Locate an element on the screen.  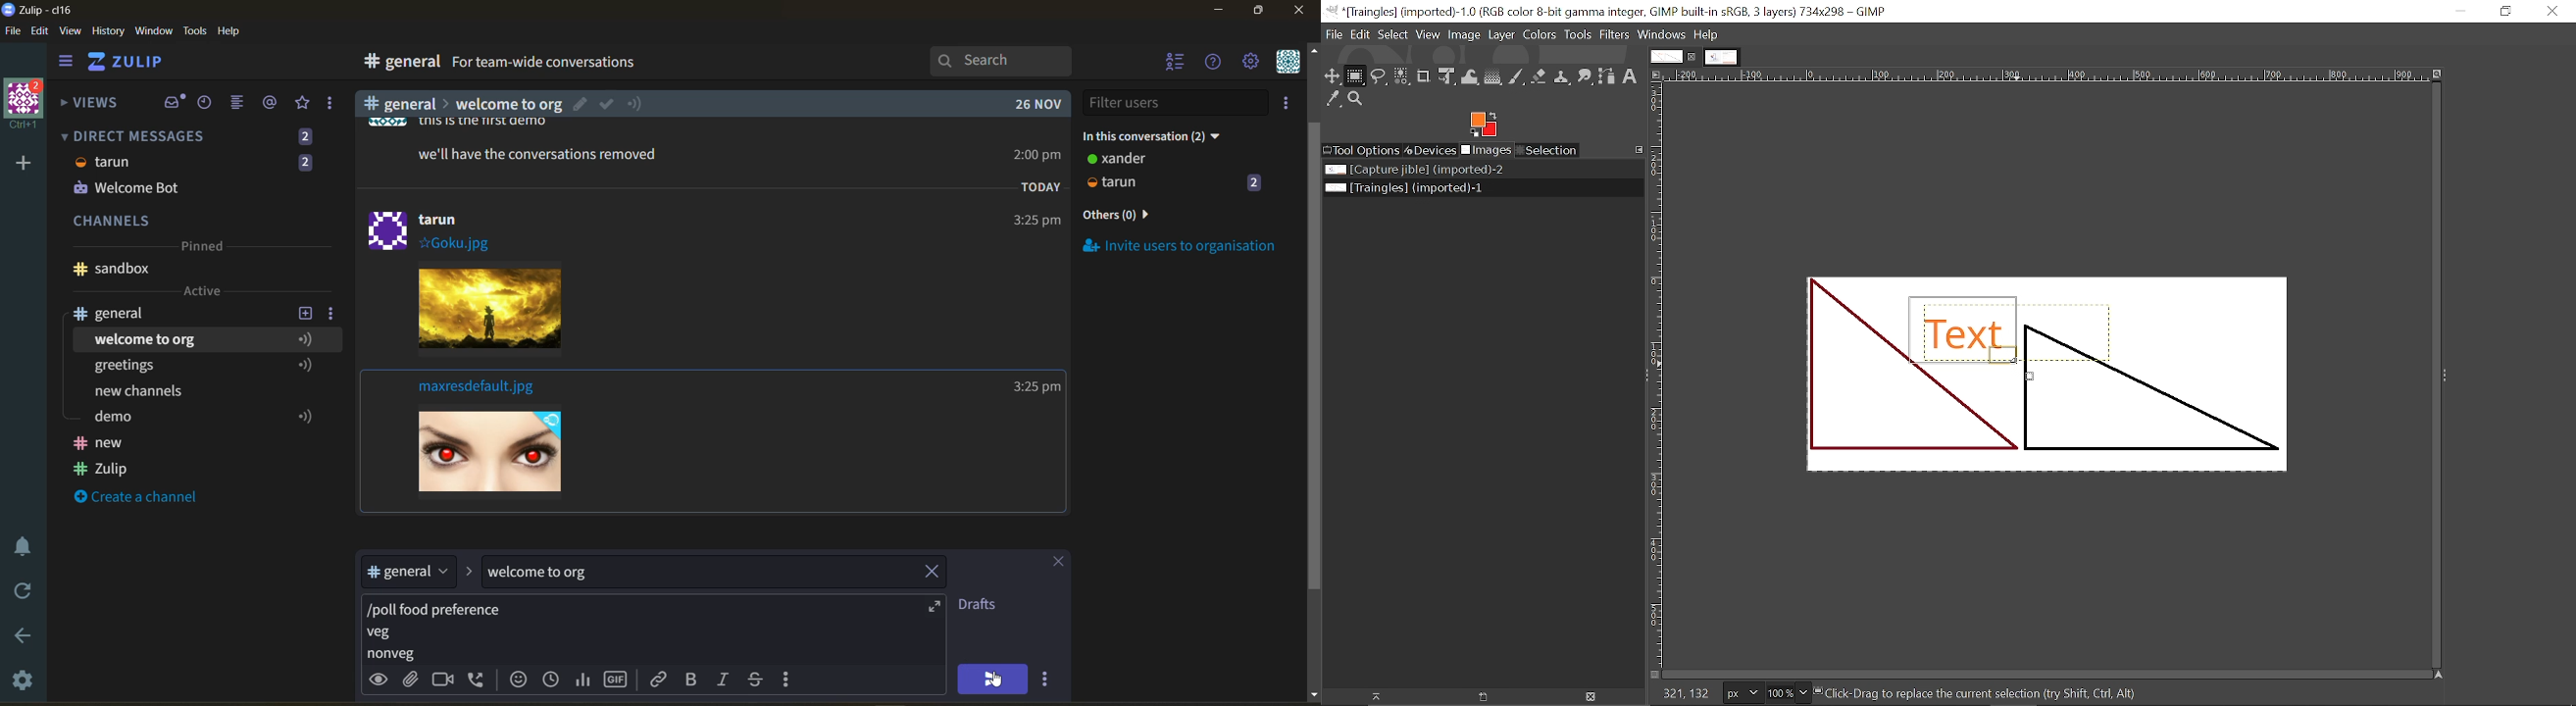
image is located at coordinates (488, 312).